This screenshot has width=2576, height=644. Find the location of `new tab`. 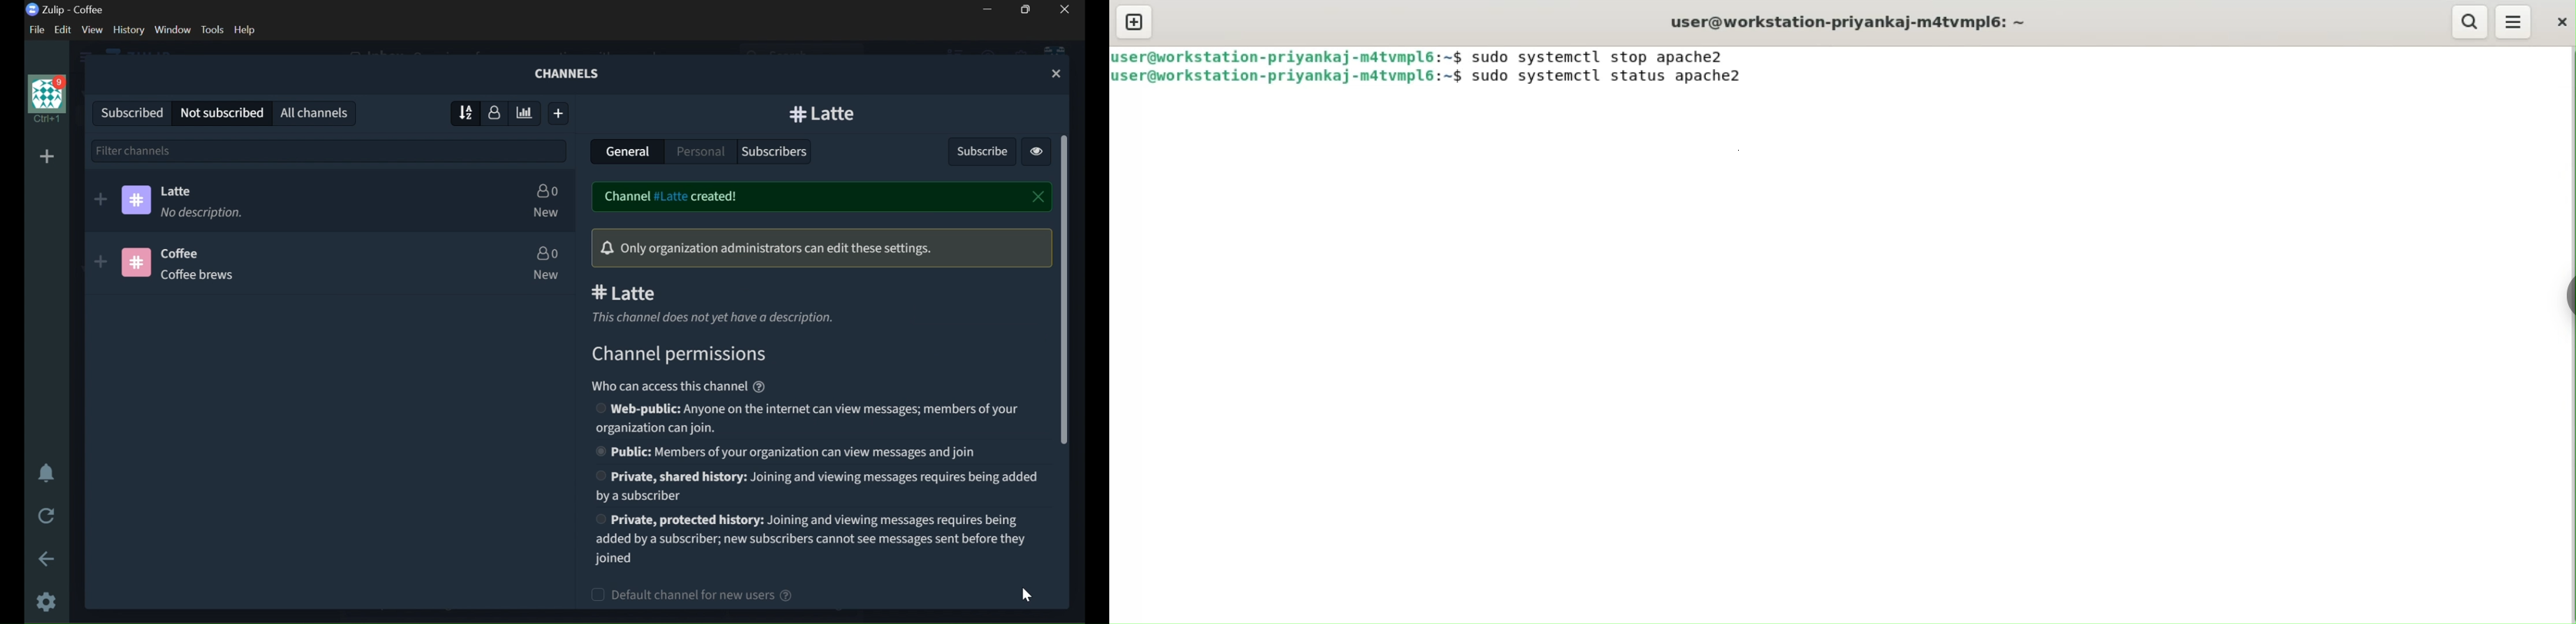

new tab is located at coordinates (1135, 22).